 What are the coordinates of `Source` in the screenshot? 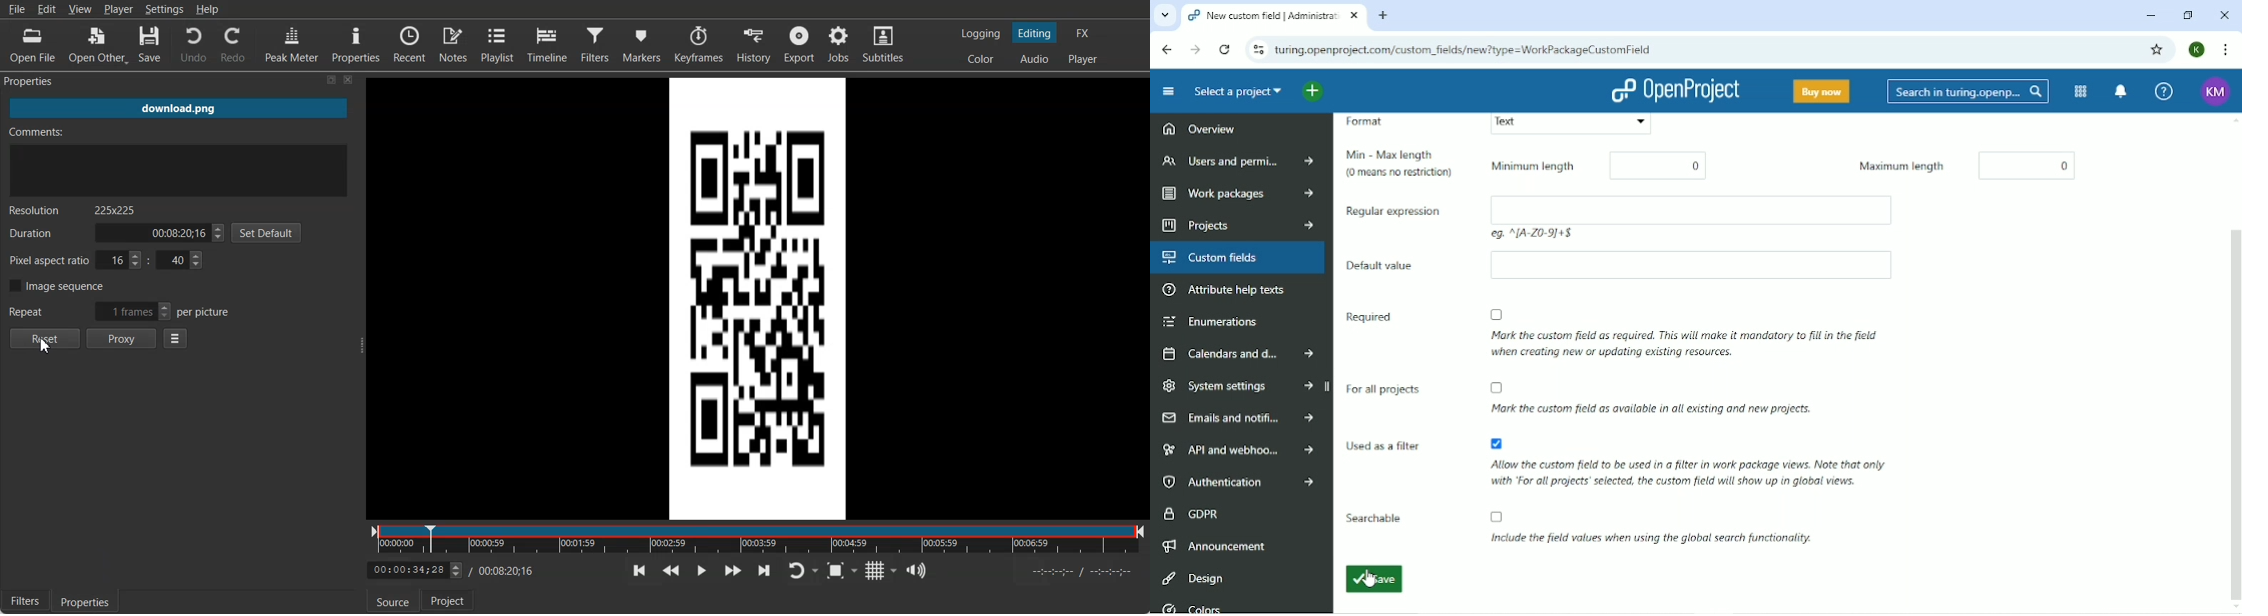 It's located at (393, 600).